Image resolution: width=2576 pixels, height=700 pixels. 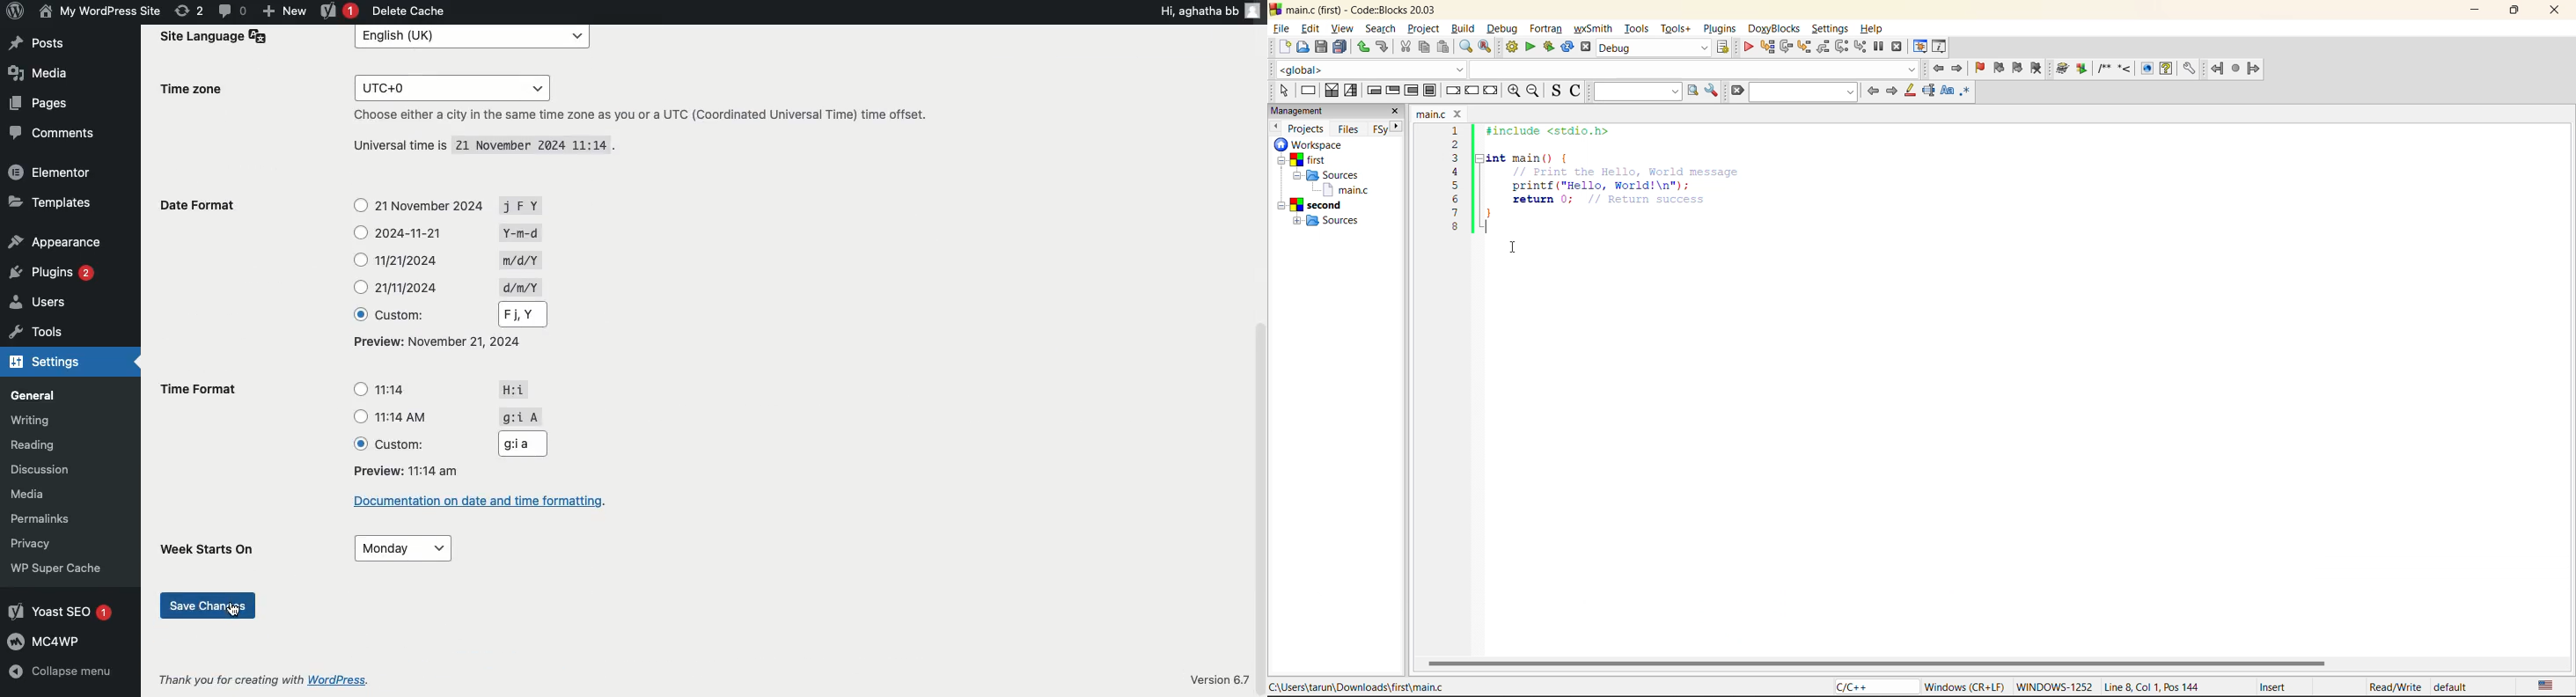 What do you see at coordinates (35, 469) in the screenshot?
I see `Discussion` at bounding box center [35, 469].